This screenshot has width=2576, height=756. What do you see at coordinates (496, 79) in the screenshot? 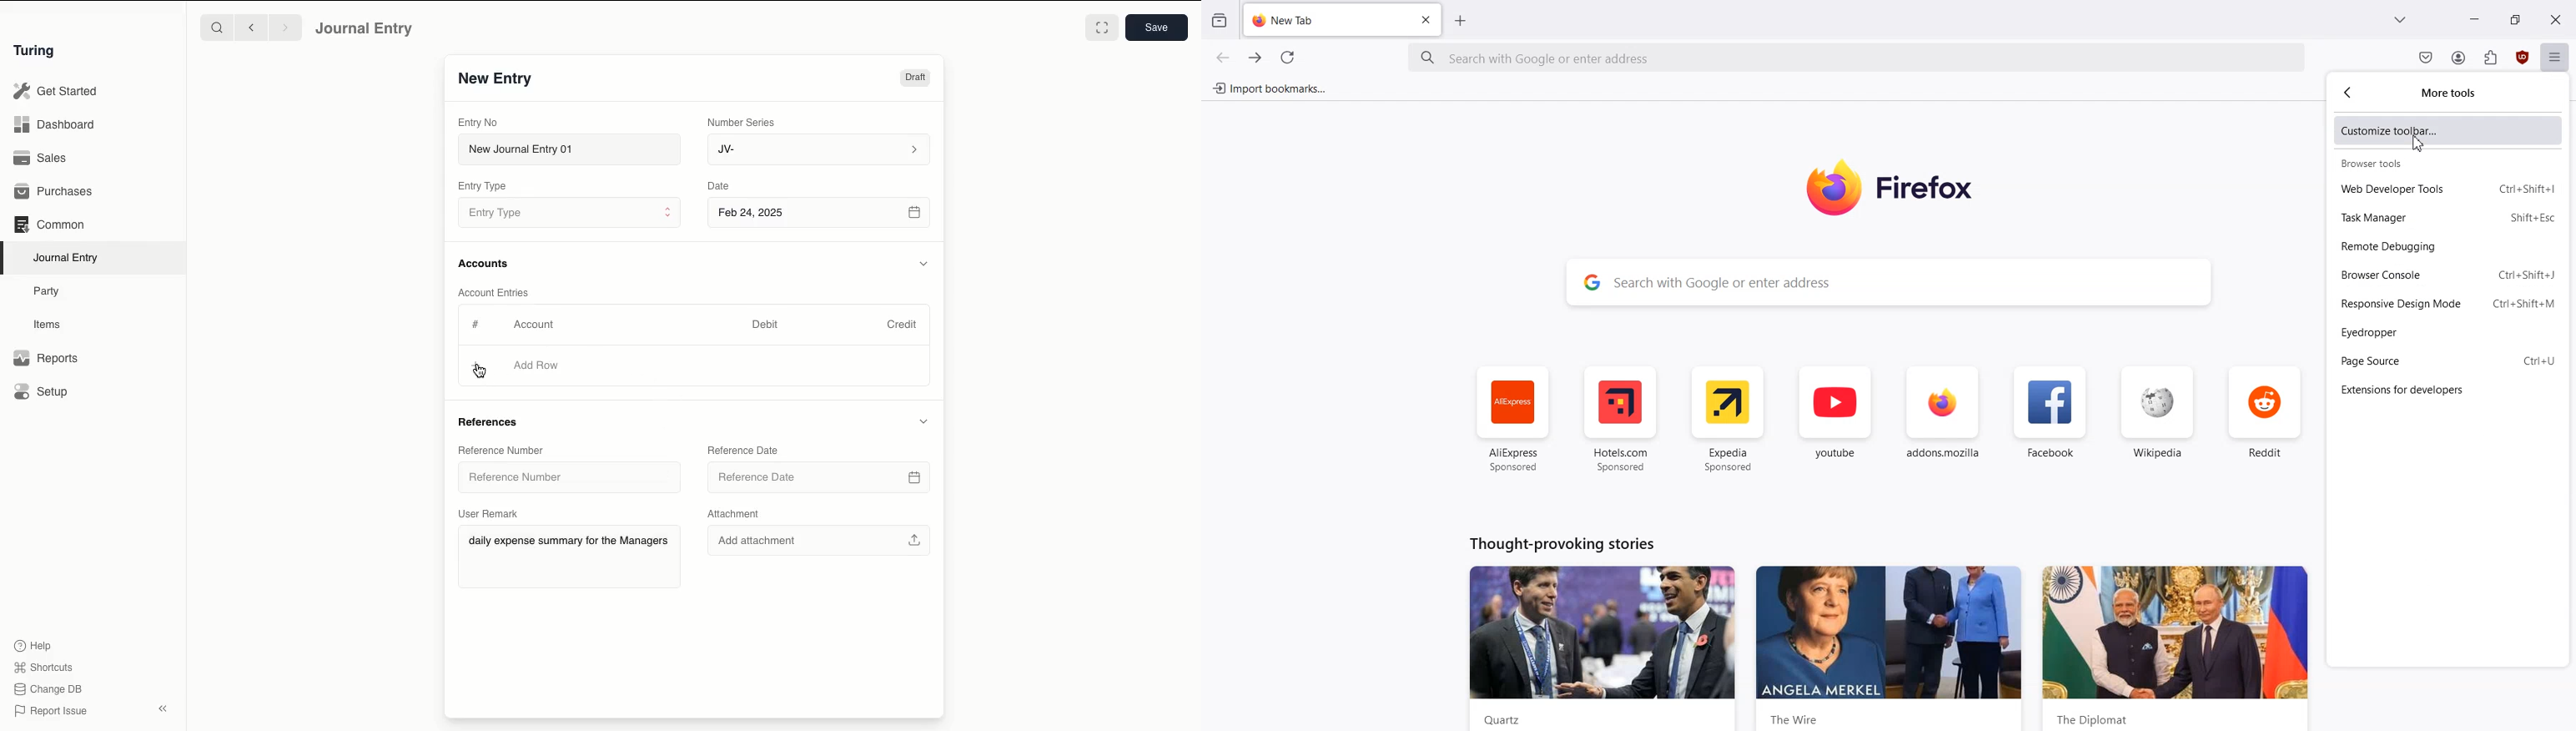
I see `New Entry` at bounding box center [496, 79].